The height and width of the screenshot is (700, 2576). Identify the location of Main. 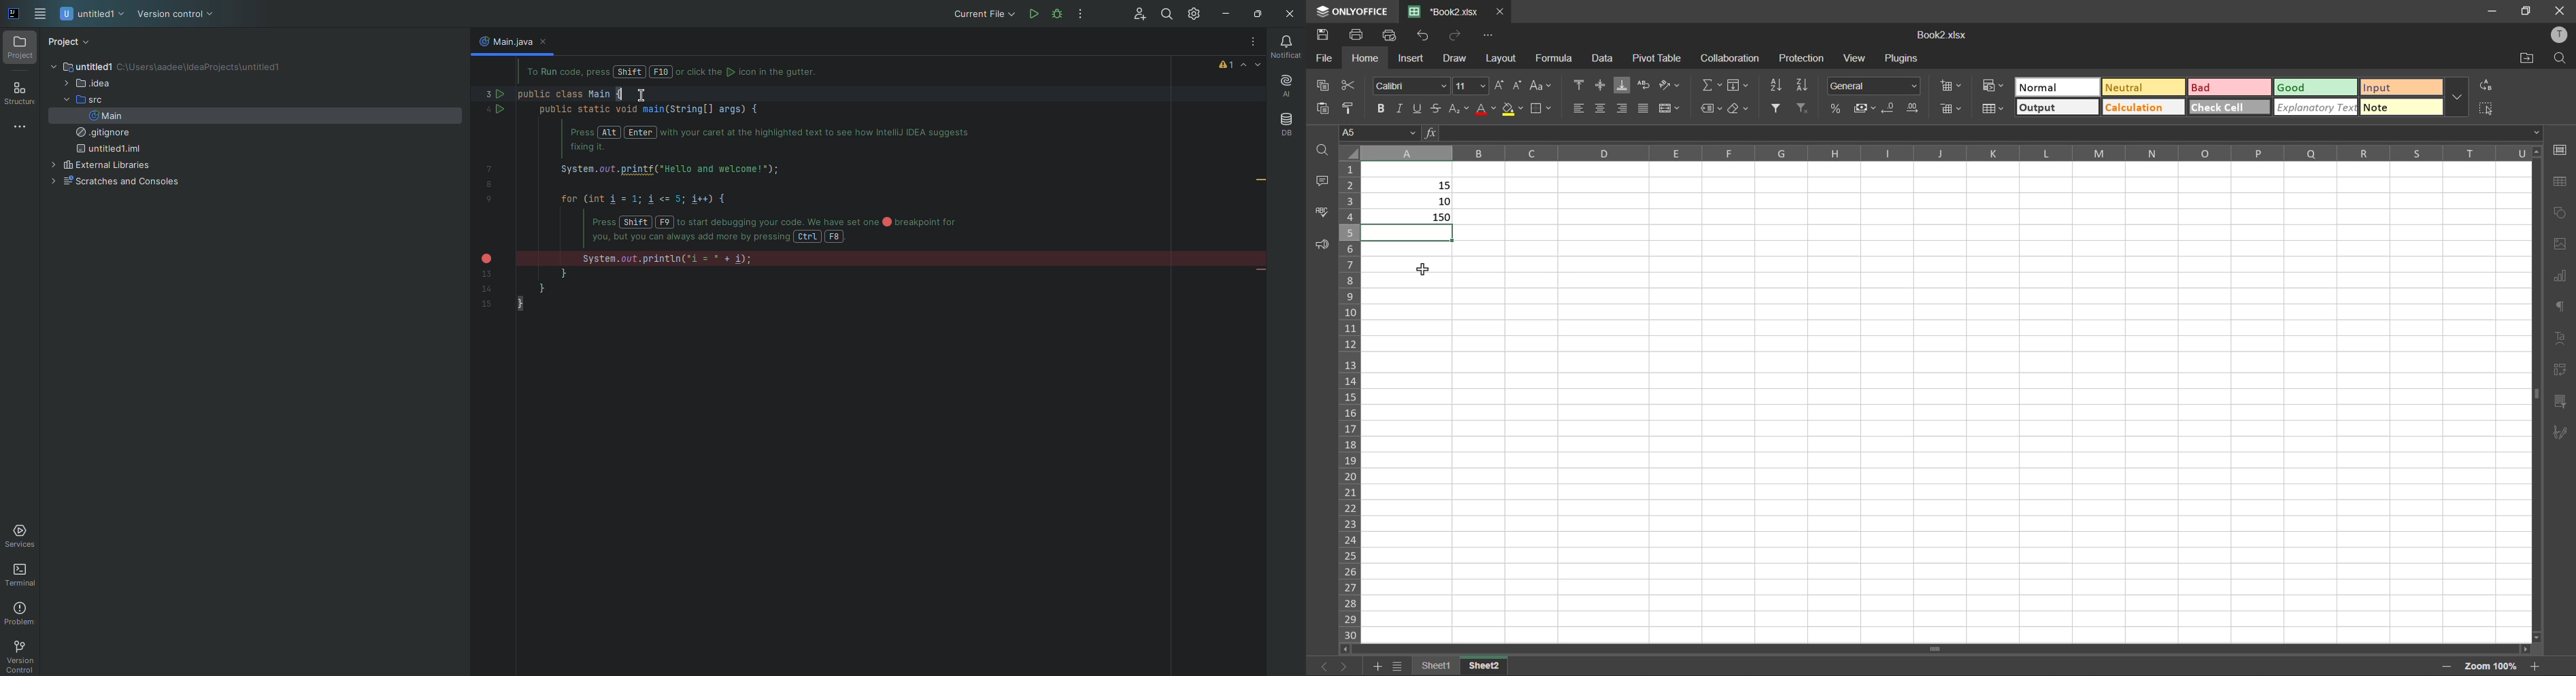
(105, 116).